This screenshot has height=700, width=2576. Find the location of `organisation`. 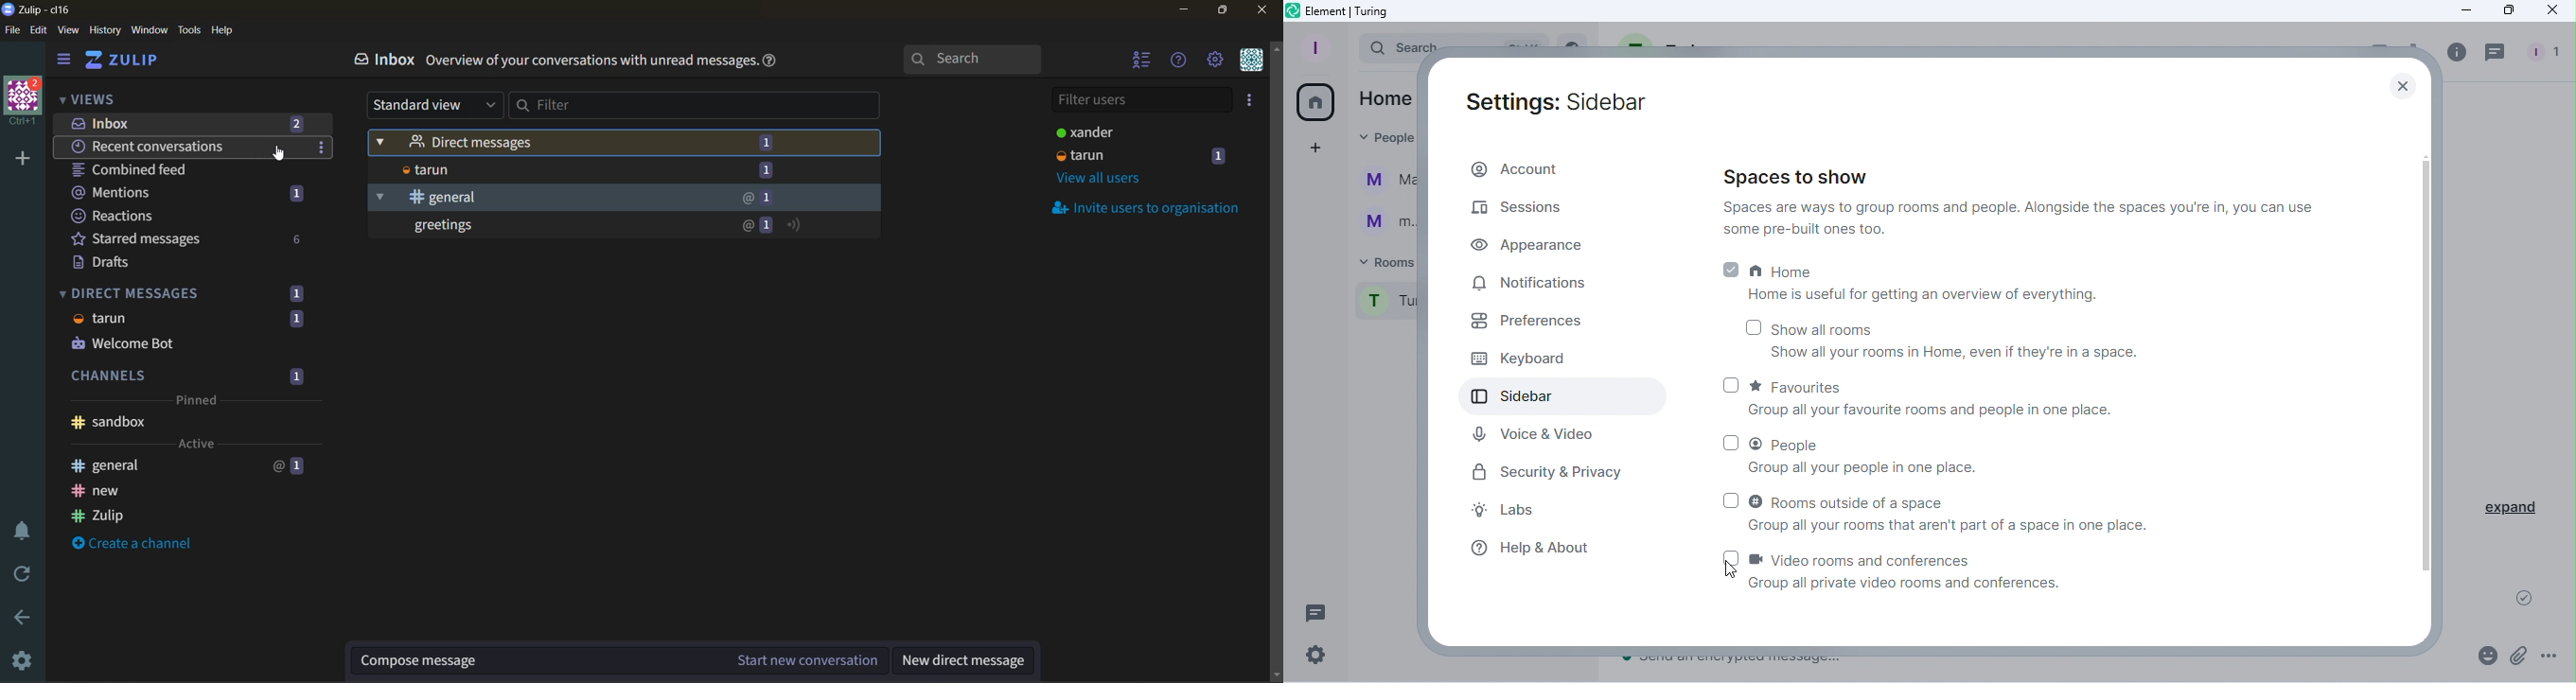

organisation is located at coordinates (25, 102).